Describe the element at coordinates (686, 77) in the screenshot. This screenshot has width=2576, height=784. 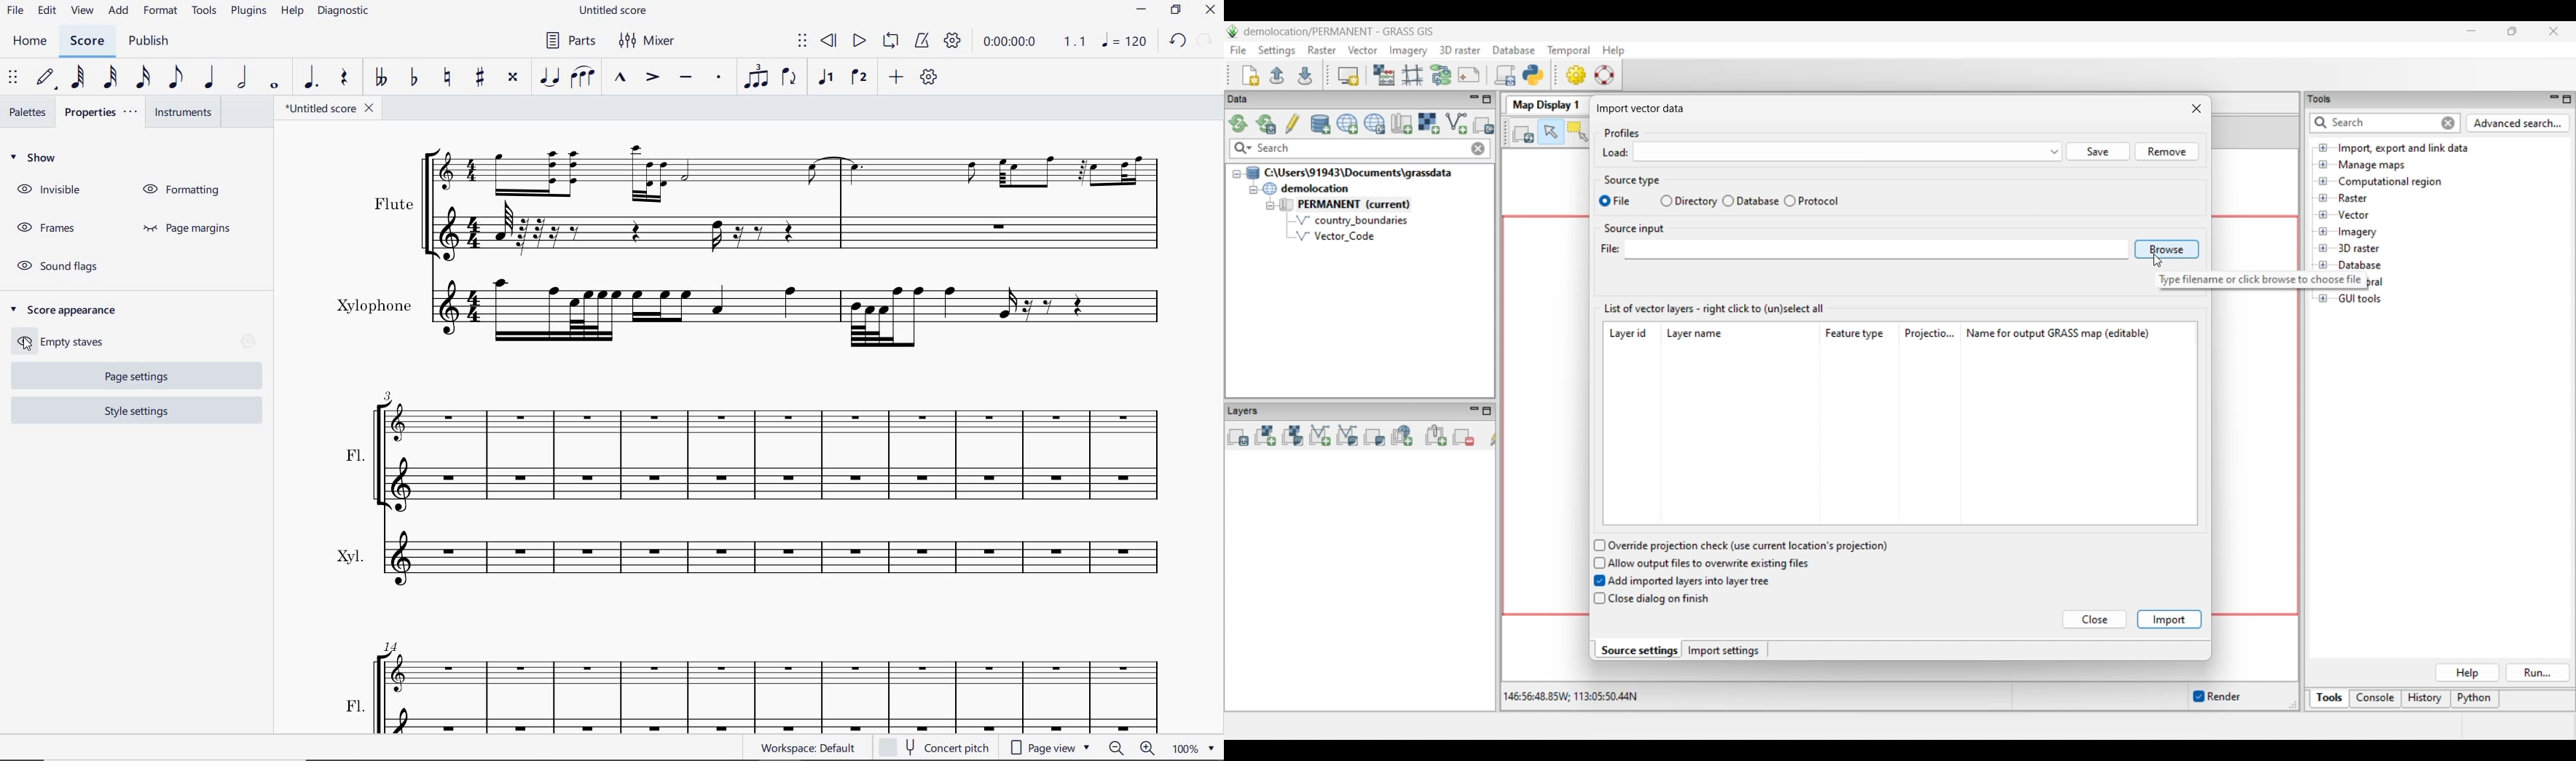
I see `TENUTO` at that location.